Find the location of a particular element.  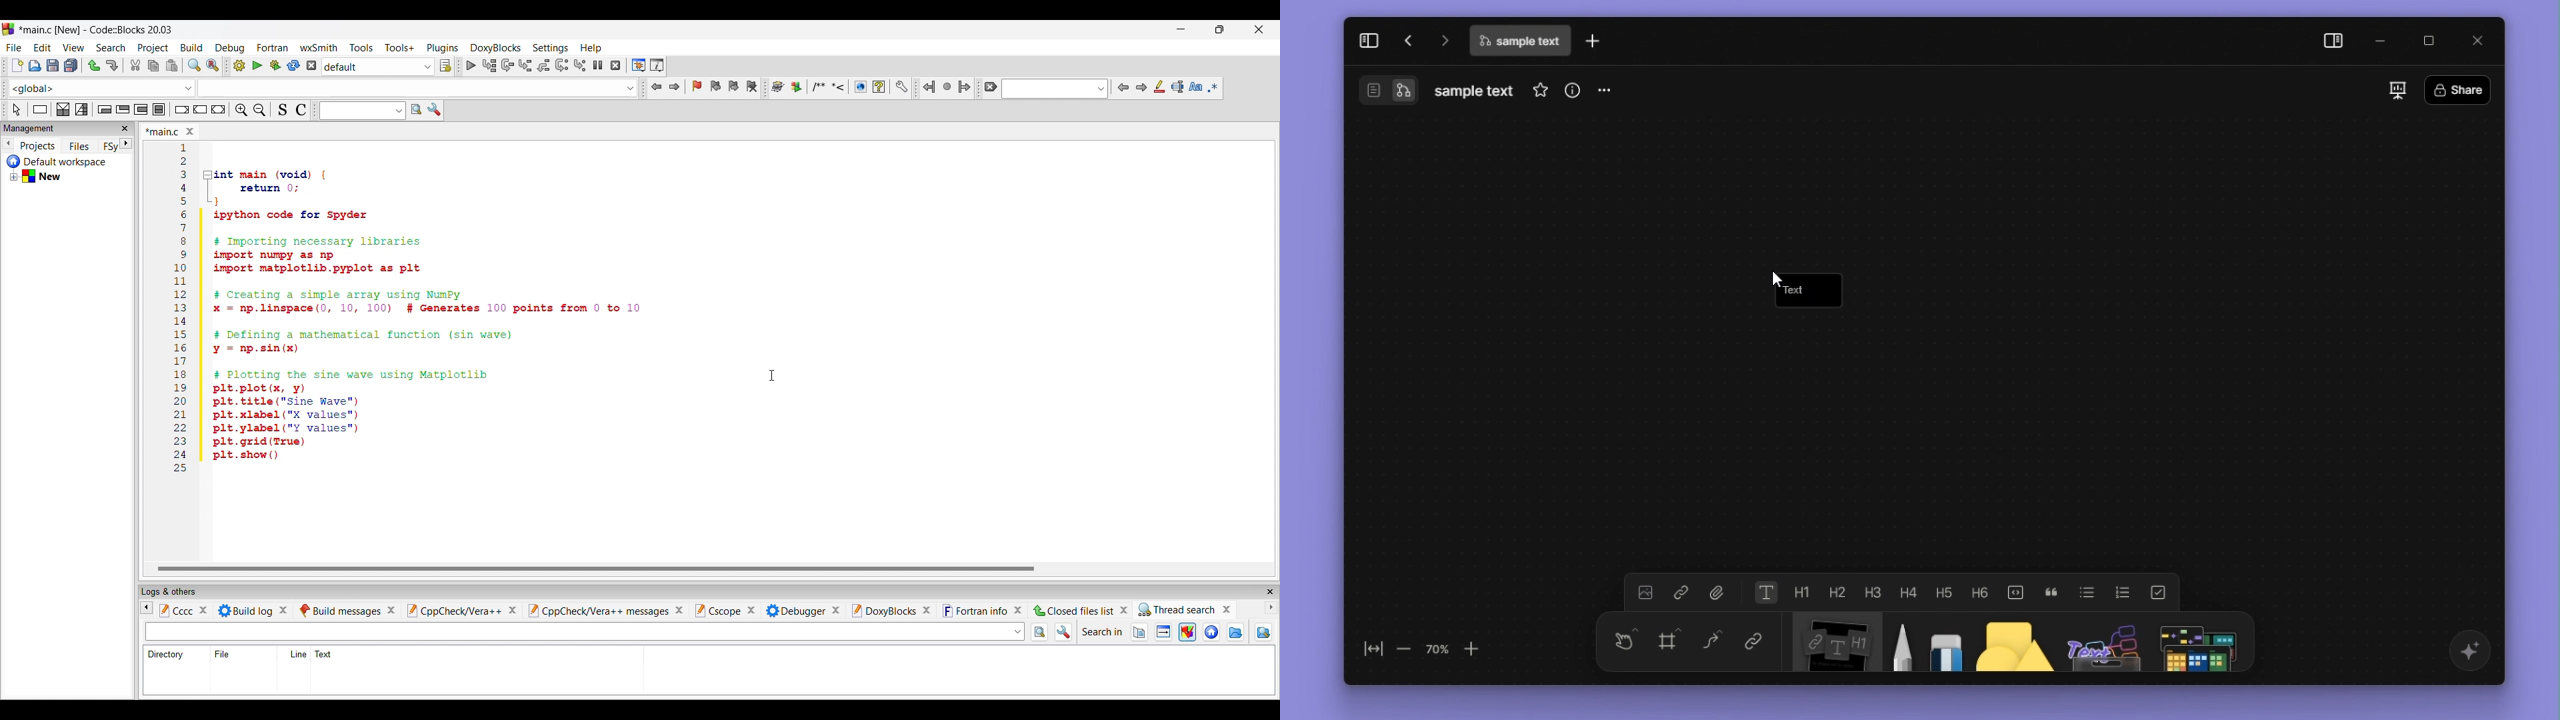

Step into is located at coordinates (524, 65).